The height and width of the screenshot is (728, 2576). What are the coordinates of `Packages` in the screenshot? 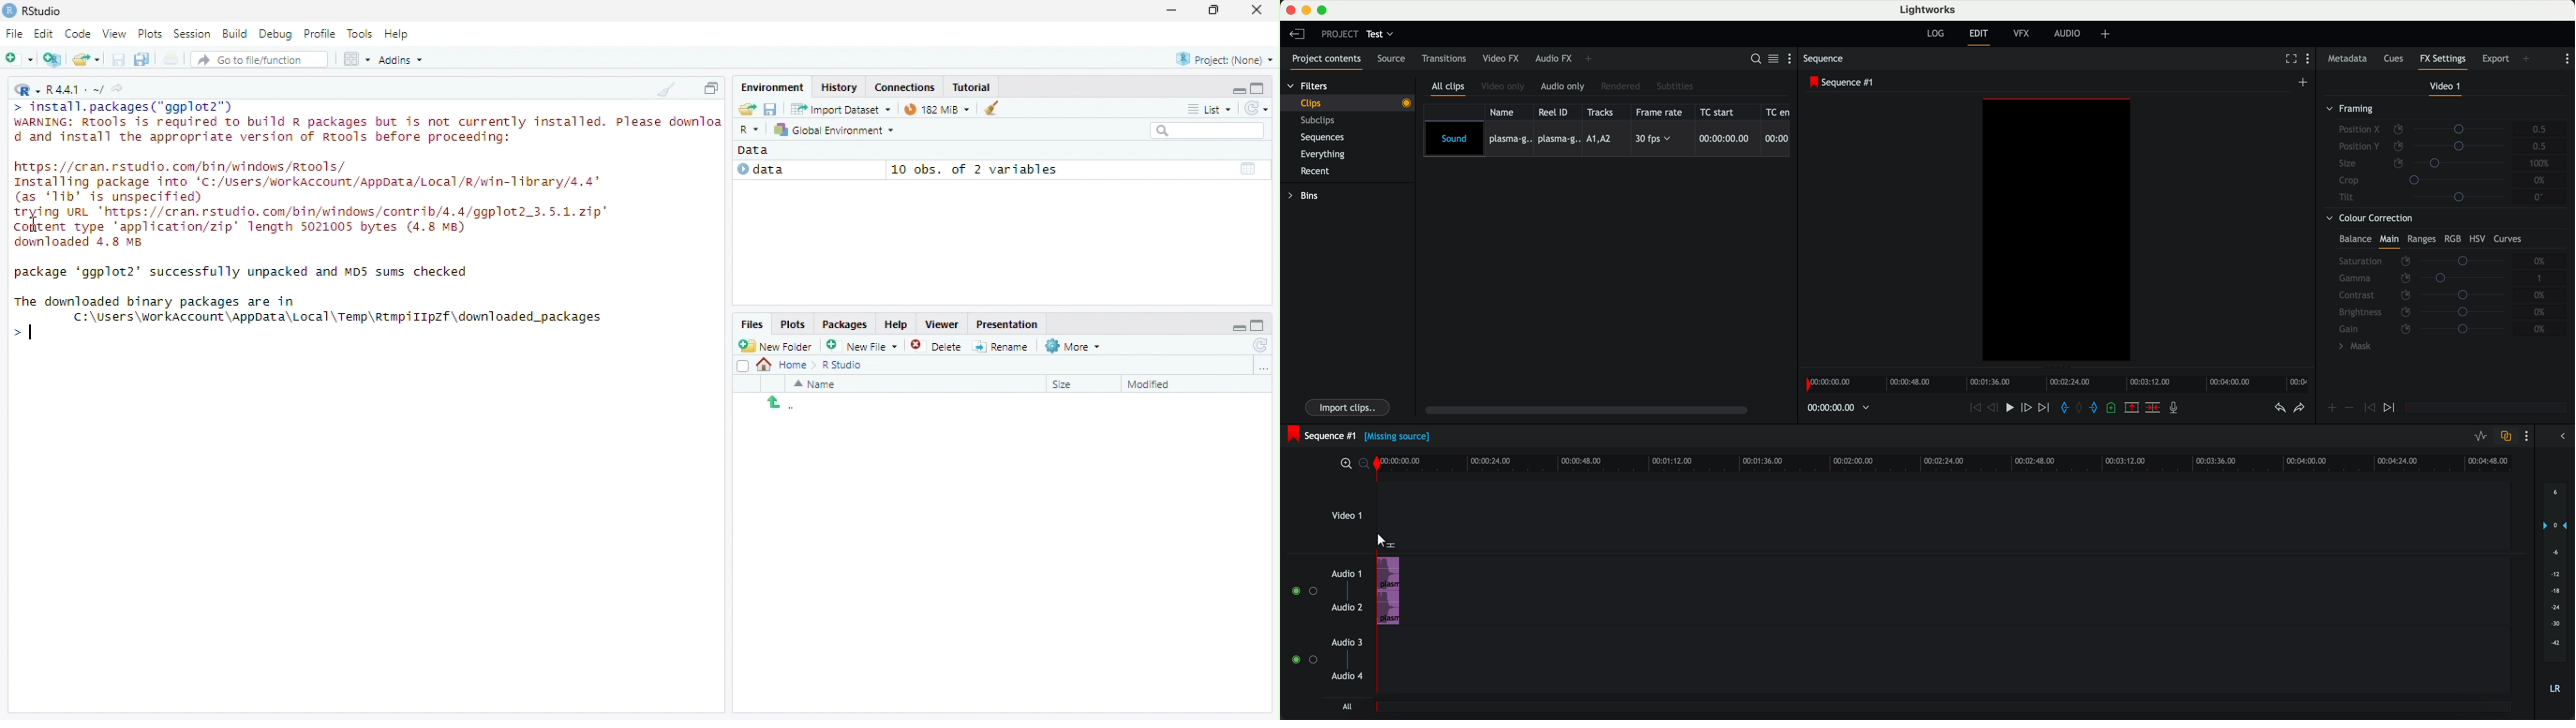 It's located at (845, 324).